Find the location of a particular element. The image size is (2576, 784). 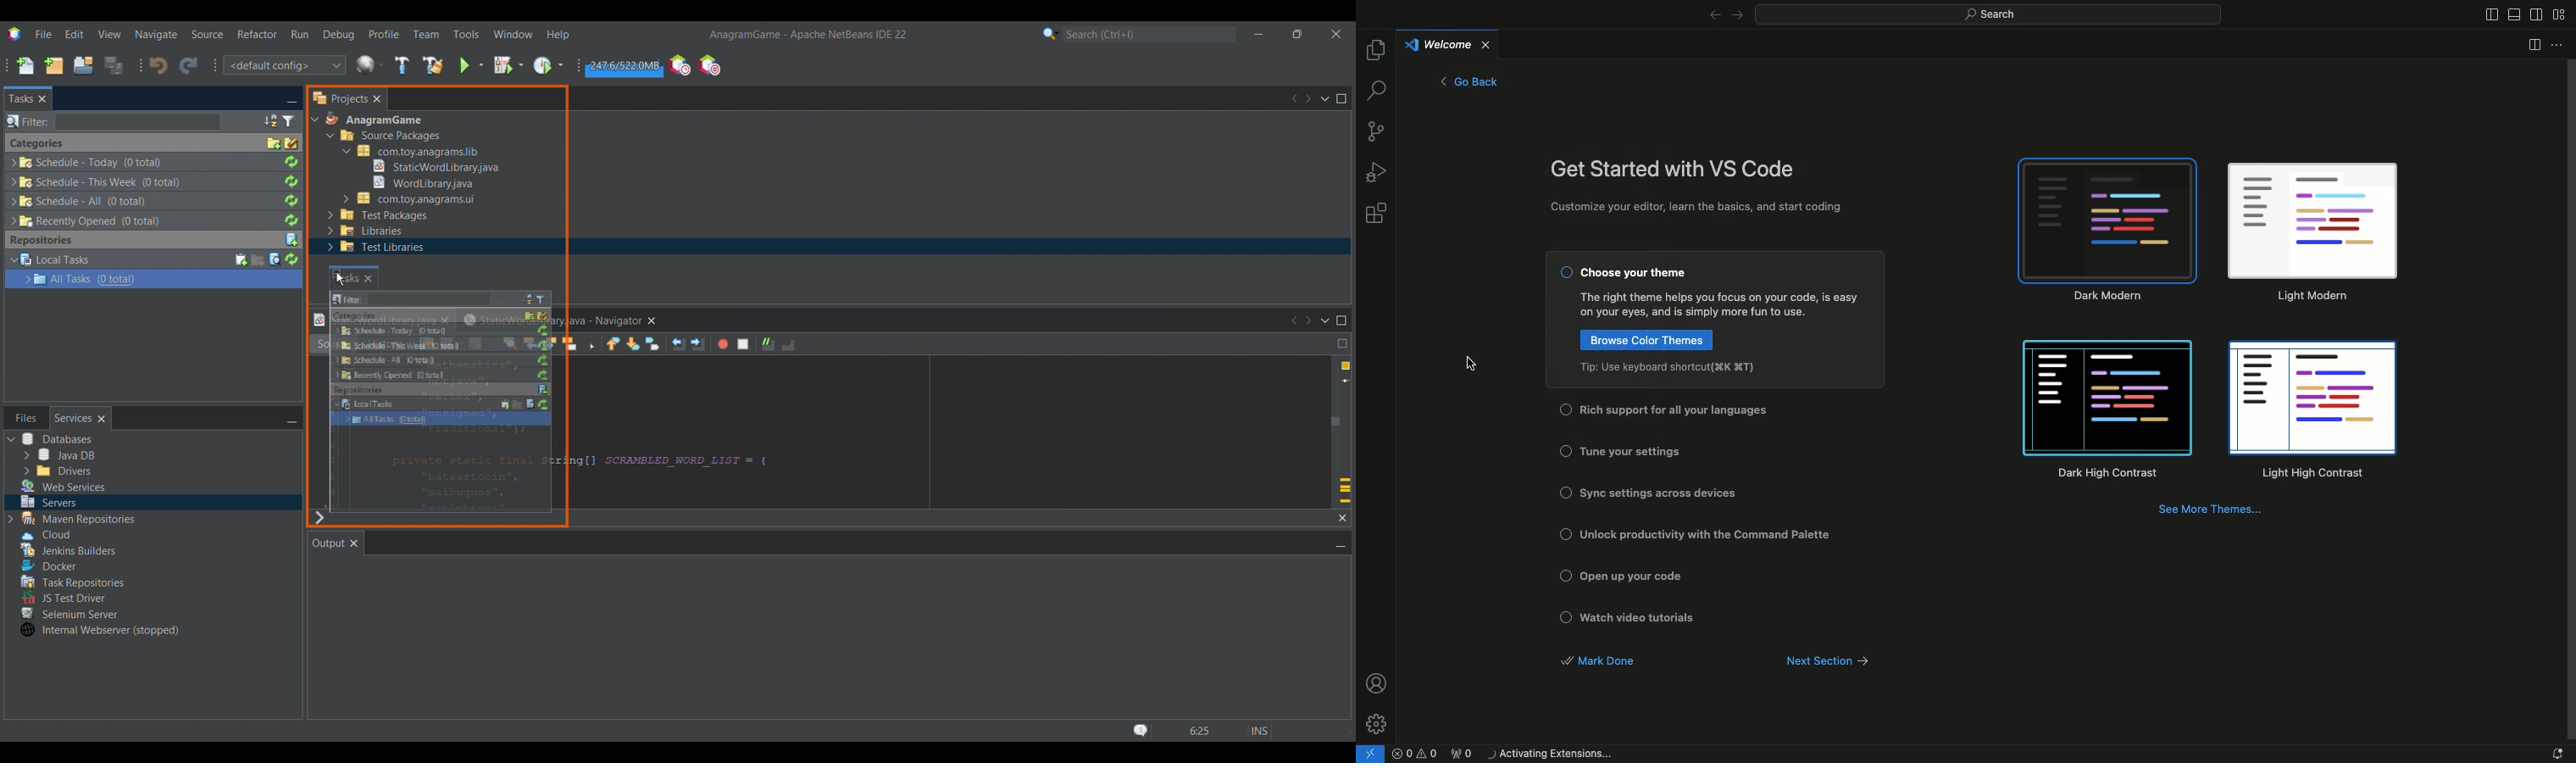

Checkbox is located at coordinates (1563, 409).